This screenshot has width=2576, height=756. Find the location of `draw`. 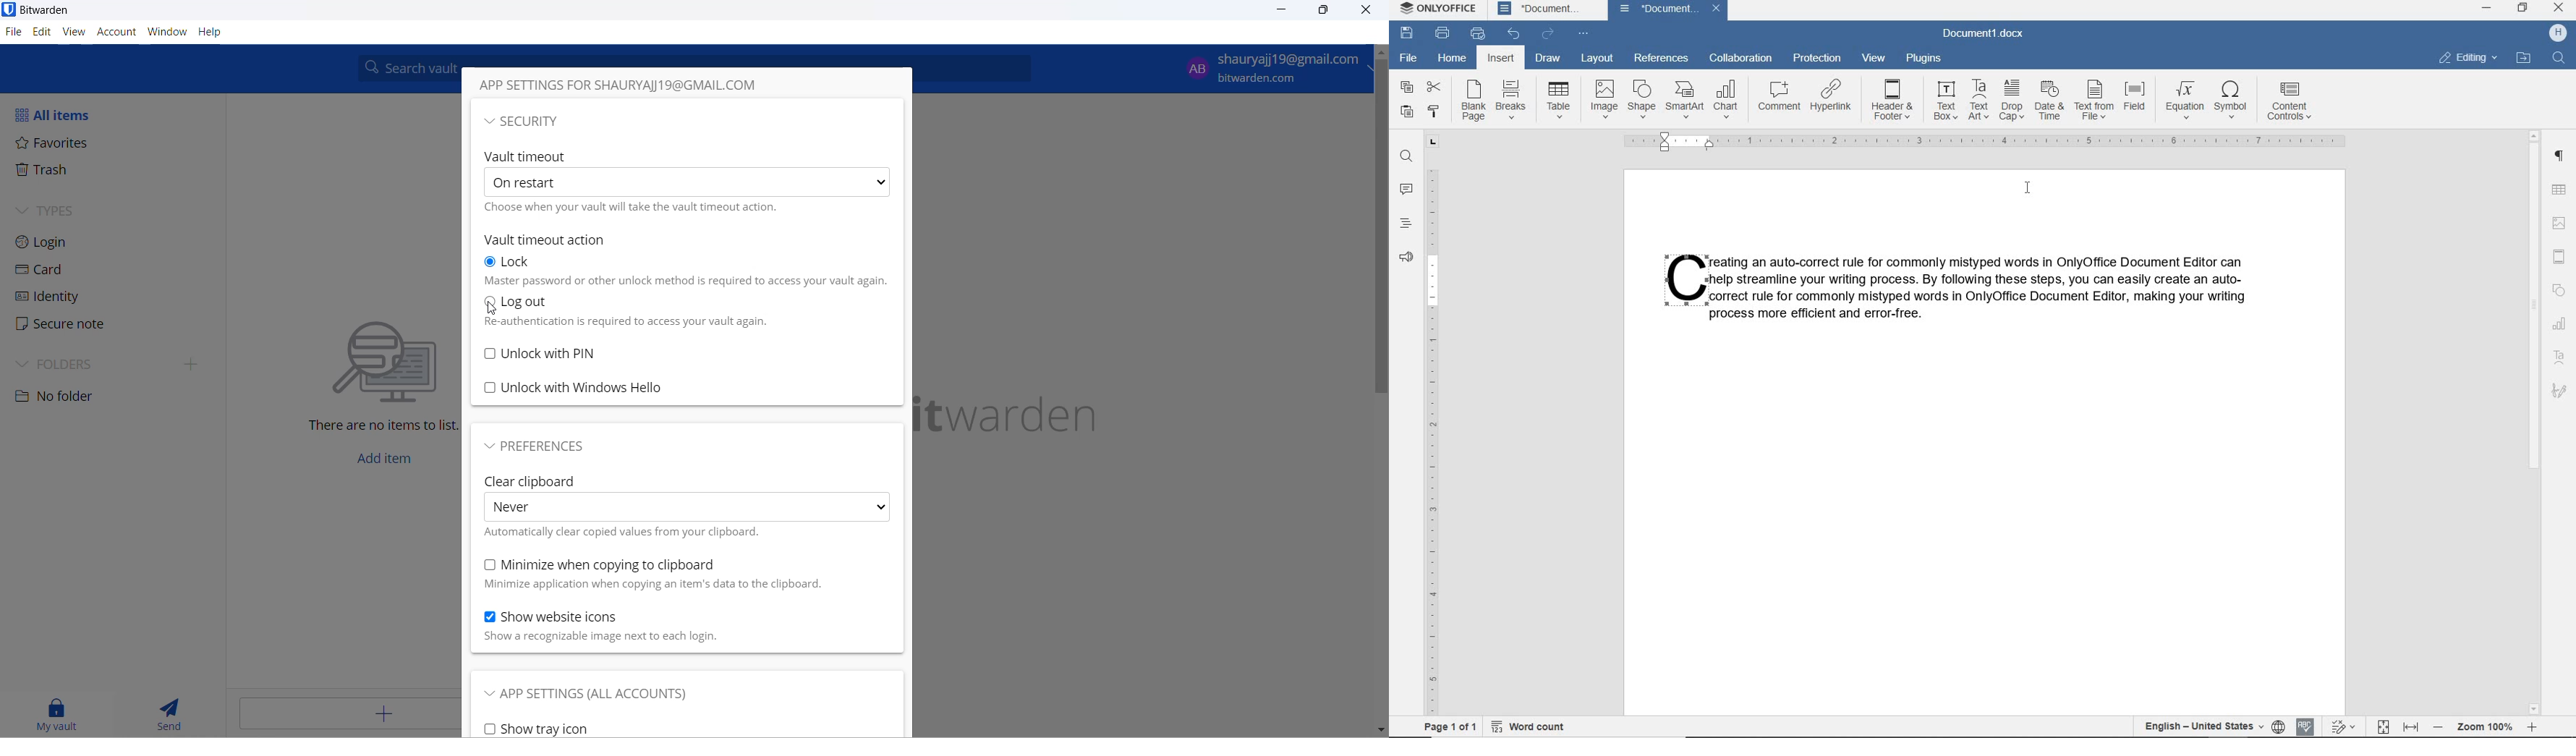

draw is located at coordinates (1548, 59).